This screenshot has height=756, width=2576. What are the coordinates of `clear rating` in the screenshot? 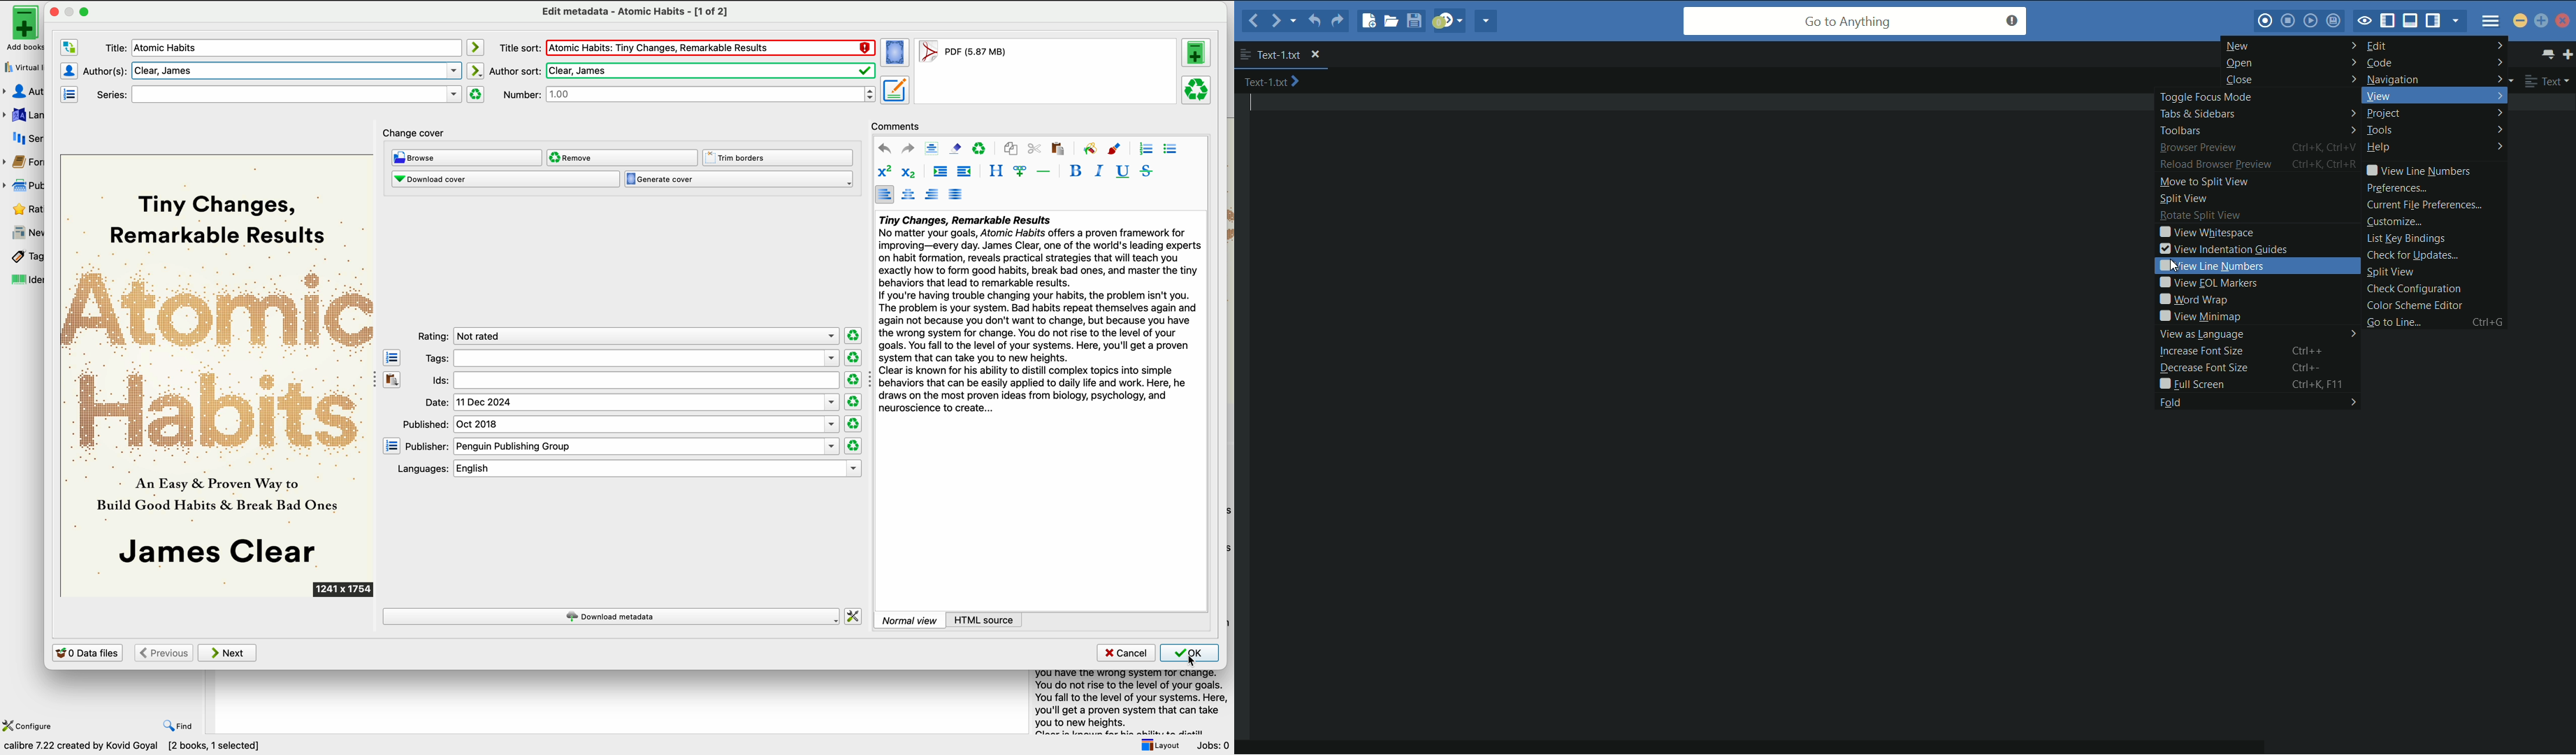 It's located at (854, 402).